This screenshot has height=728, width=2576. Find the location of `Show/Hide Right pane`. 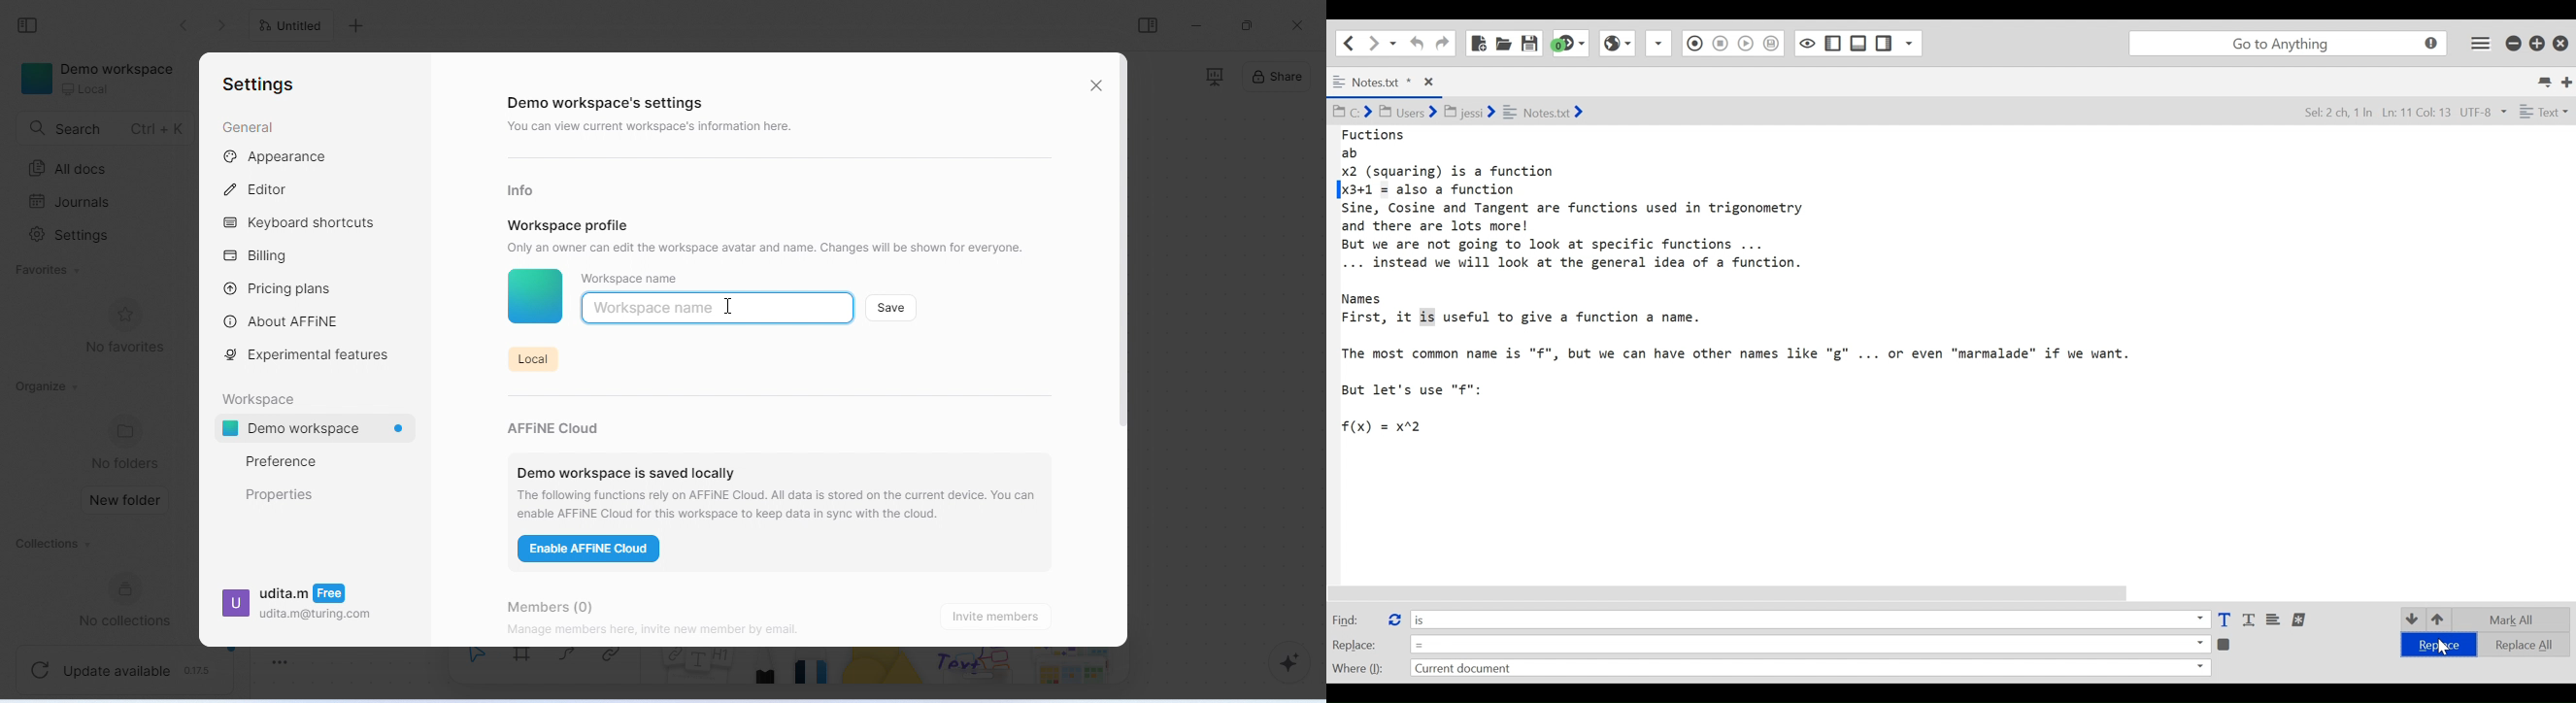

Show/Hide Right pane is located at coordinates (1806, 42).